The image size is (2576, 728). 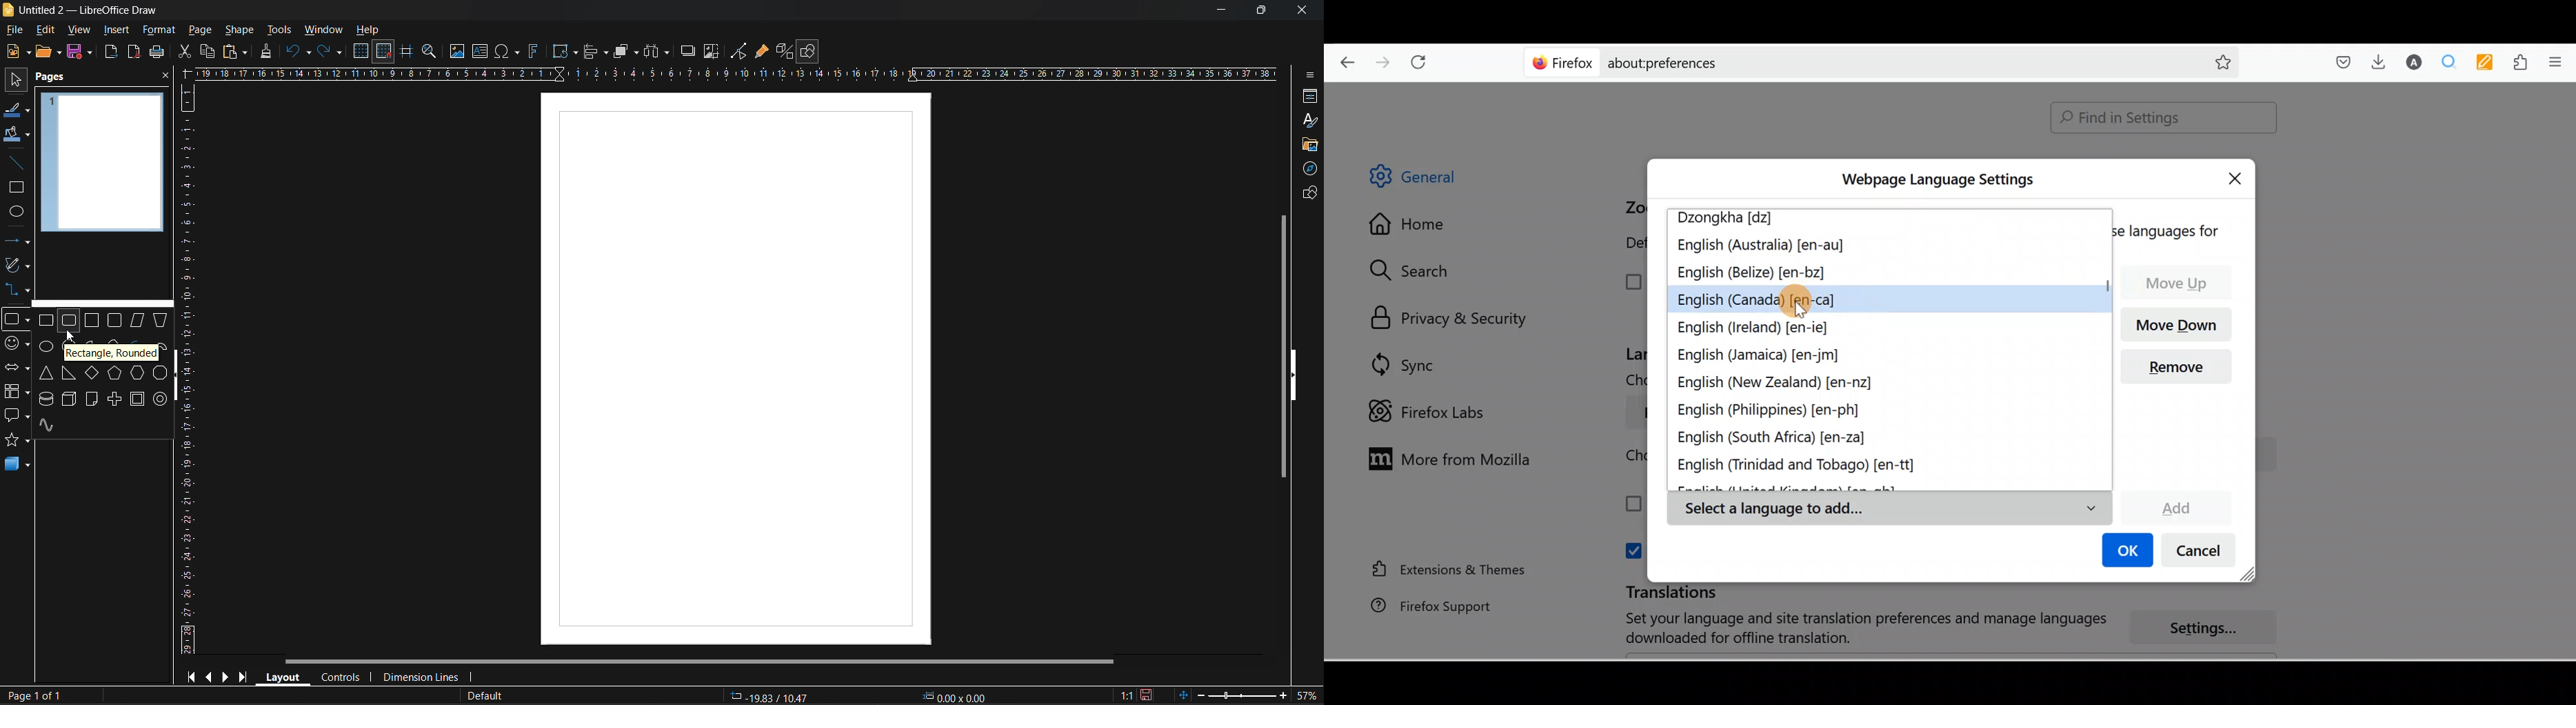 I want to click on select, so click(x=15, y=77).